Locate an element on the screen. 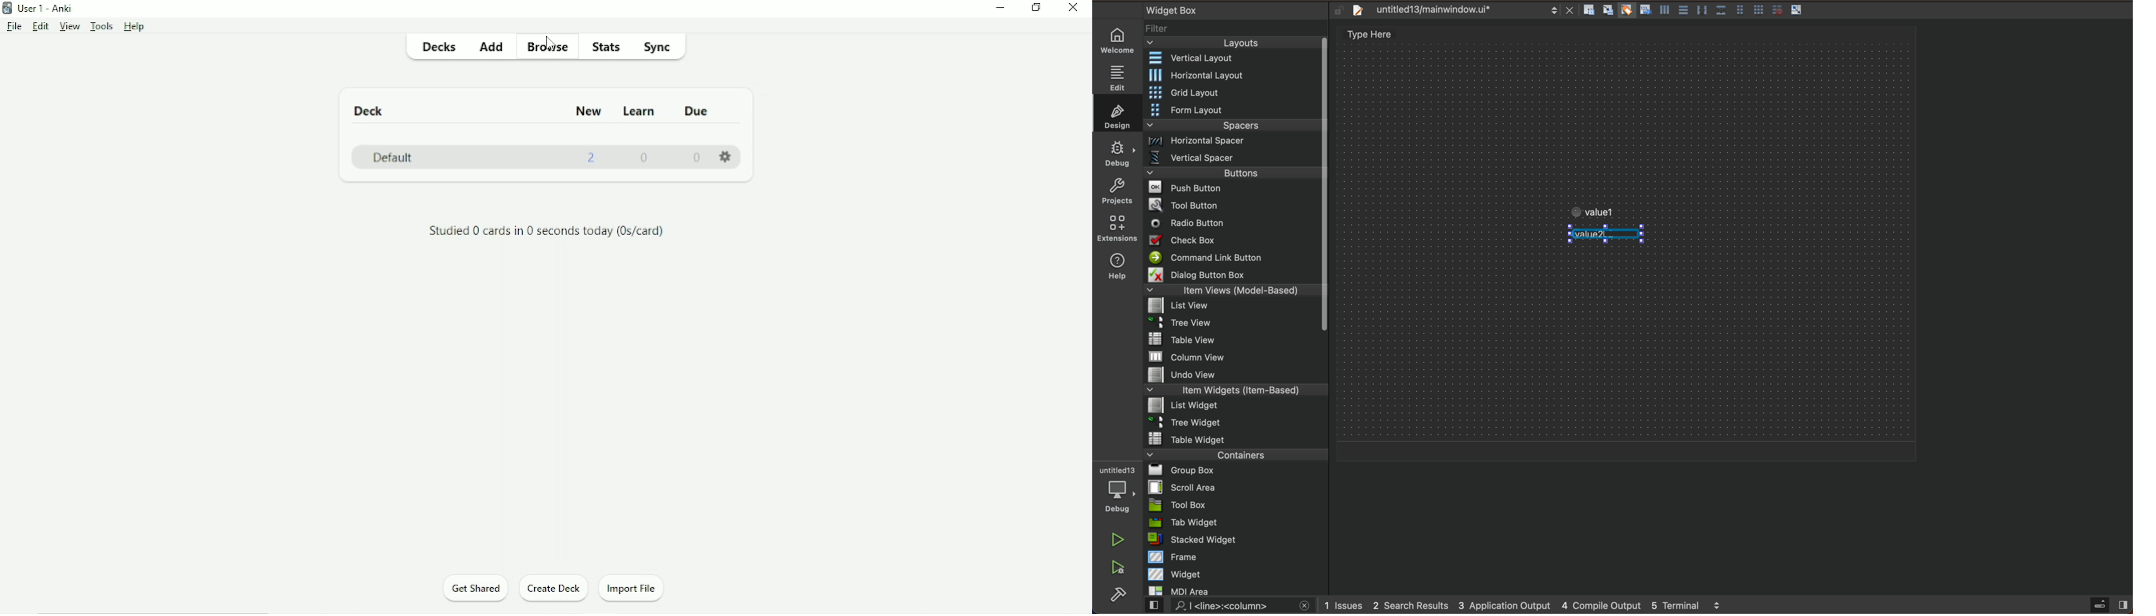 The width and height of the screenshot is (2156, 616). Deck is located at coordinates (371, 111).